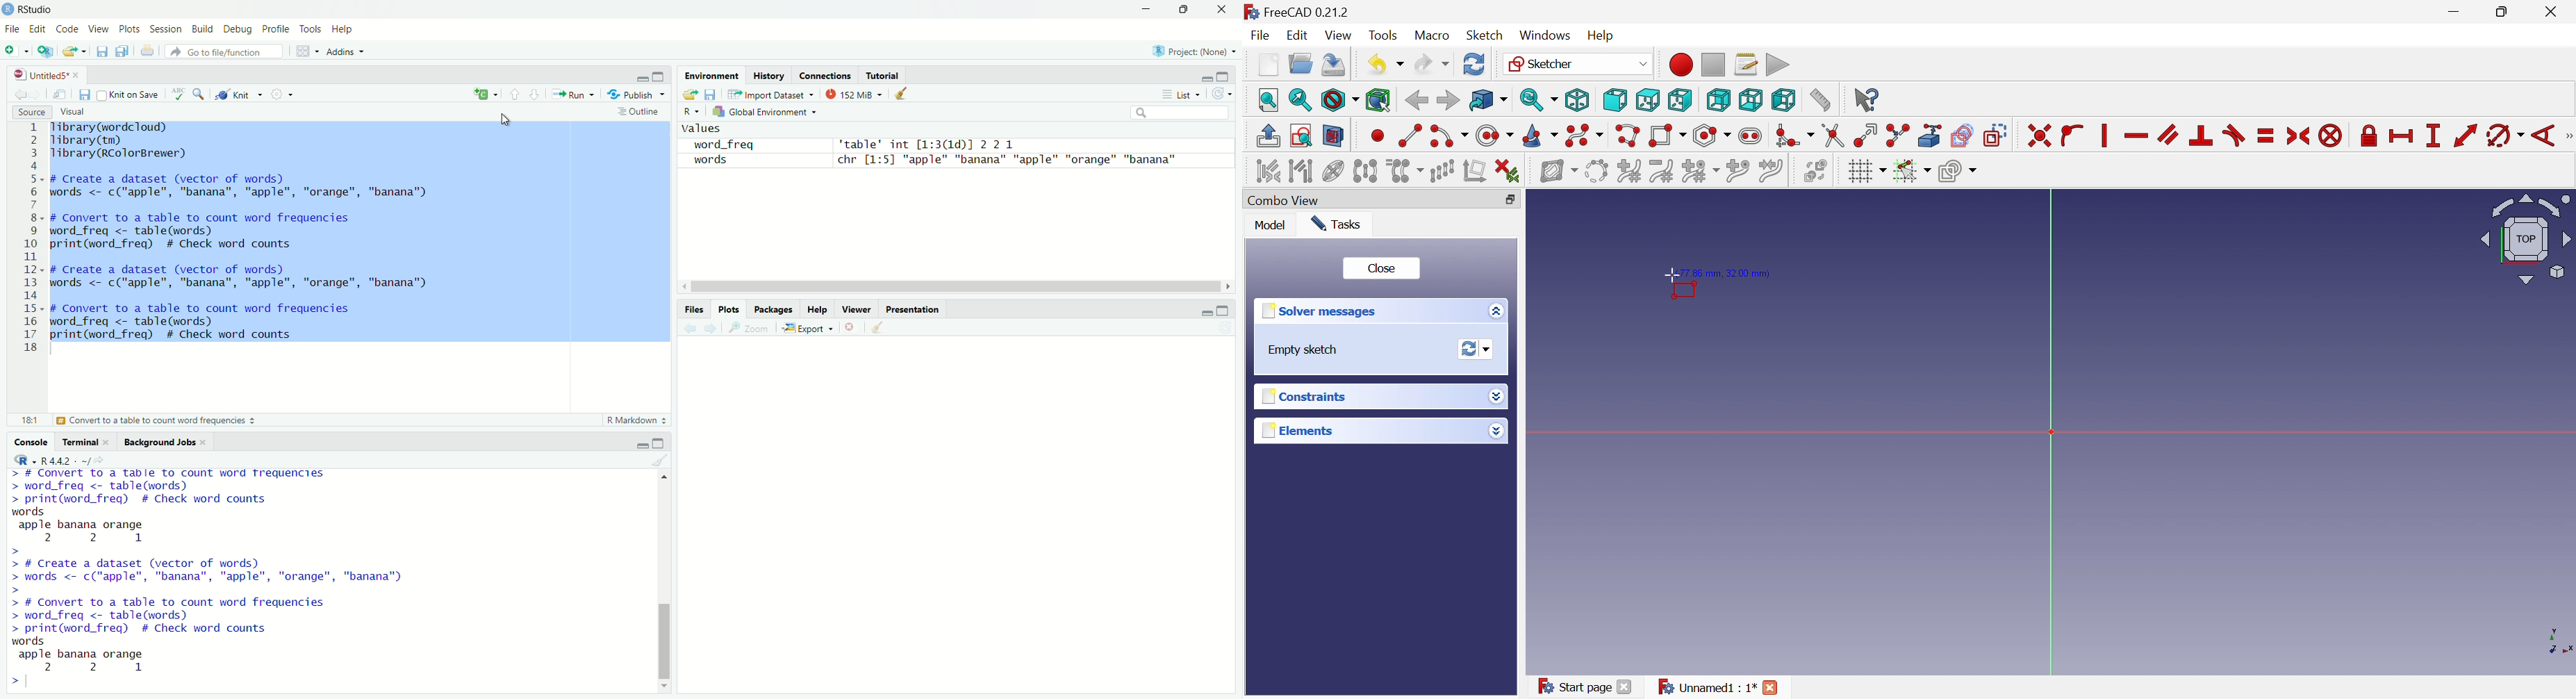  Describe the element at coordinates (73, 51) in the screenshot. I see `Open an existing file` at that location.